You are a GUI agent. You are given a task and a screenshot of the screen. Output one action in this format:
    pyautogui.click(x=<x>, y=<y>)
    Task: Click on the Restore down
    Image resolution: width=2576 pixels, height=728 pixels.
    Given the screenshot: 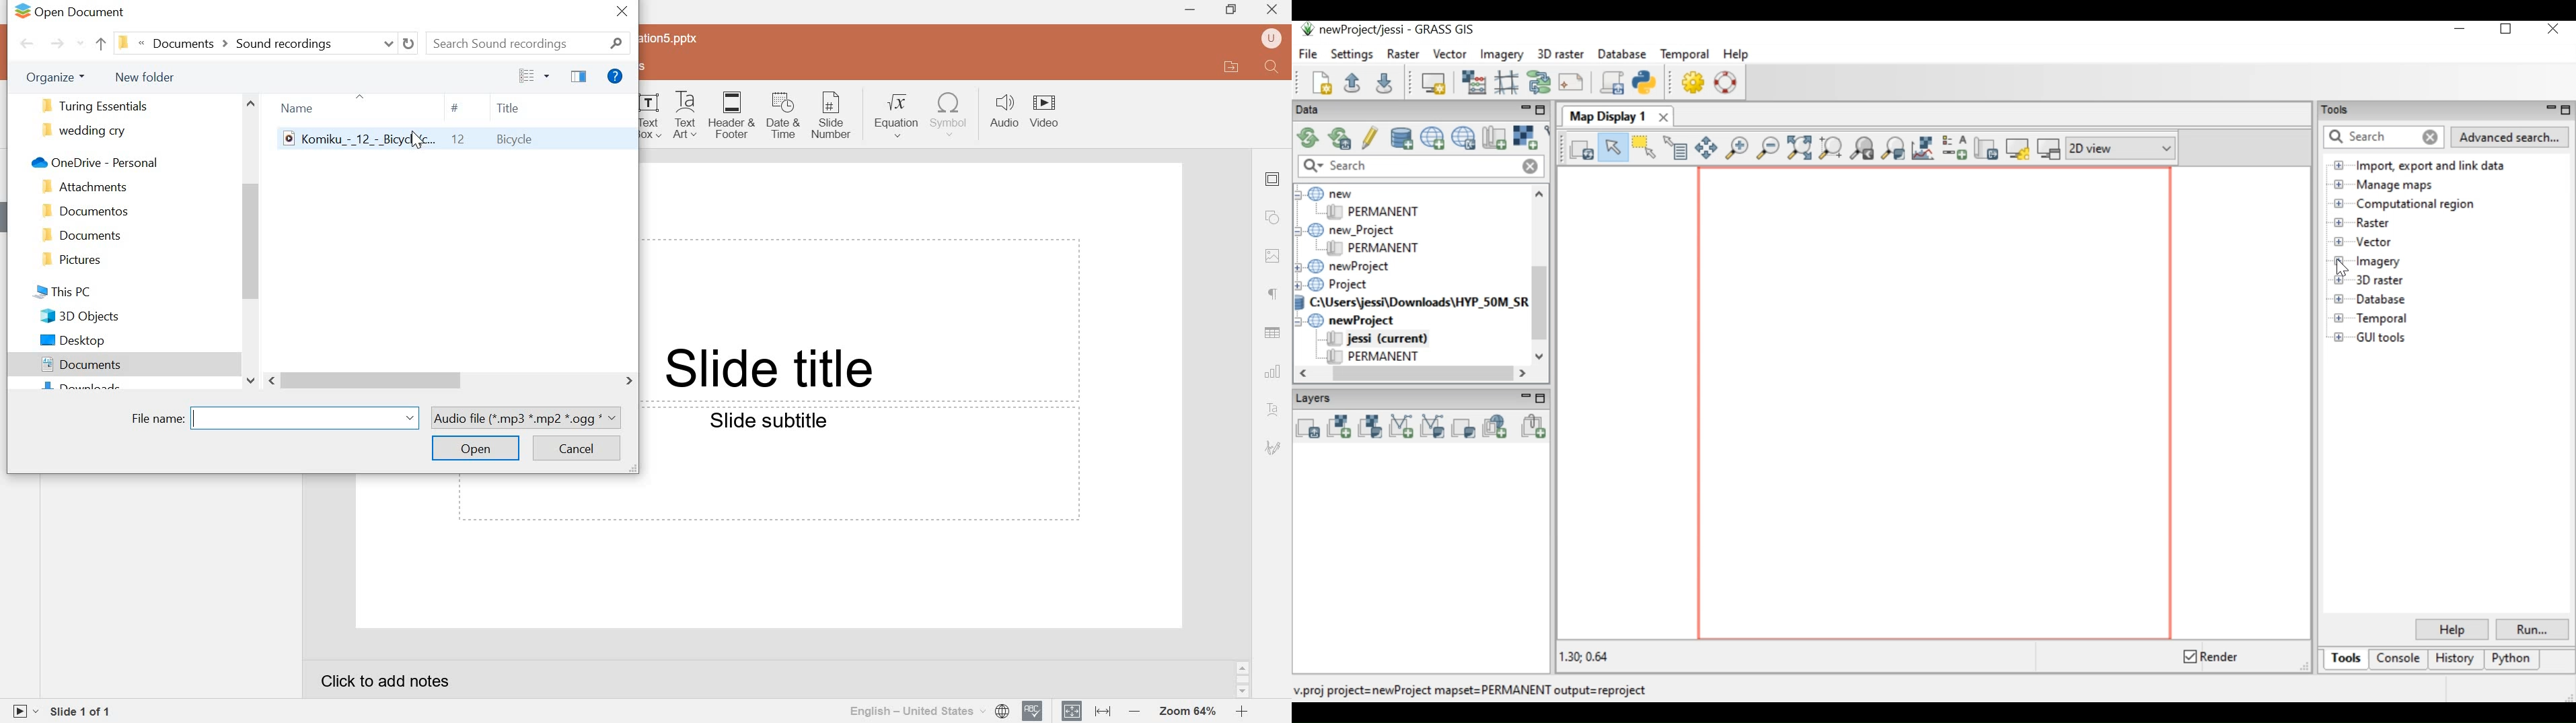 What is the action you would take?
    pyautogui.click(x=1233, y=9)
    